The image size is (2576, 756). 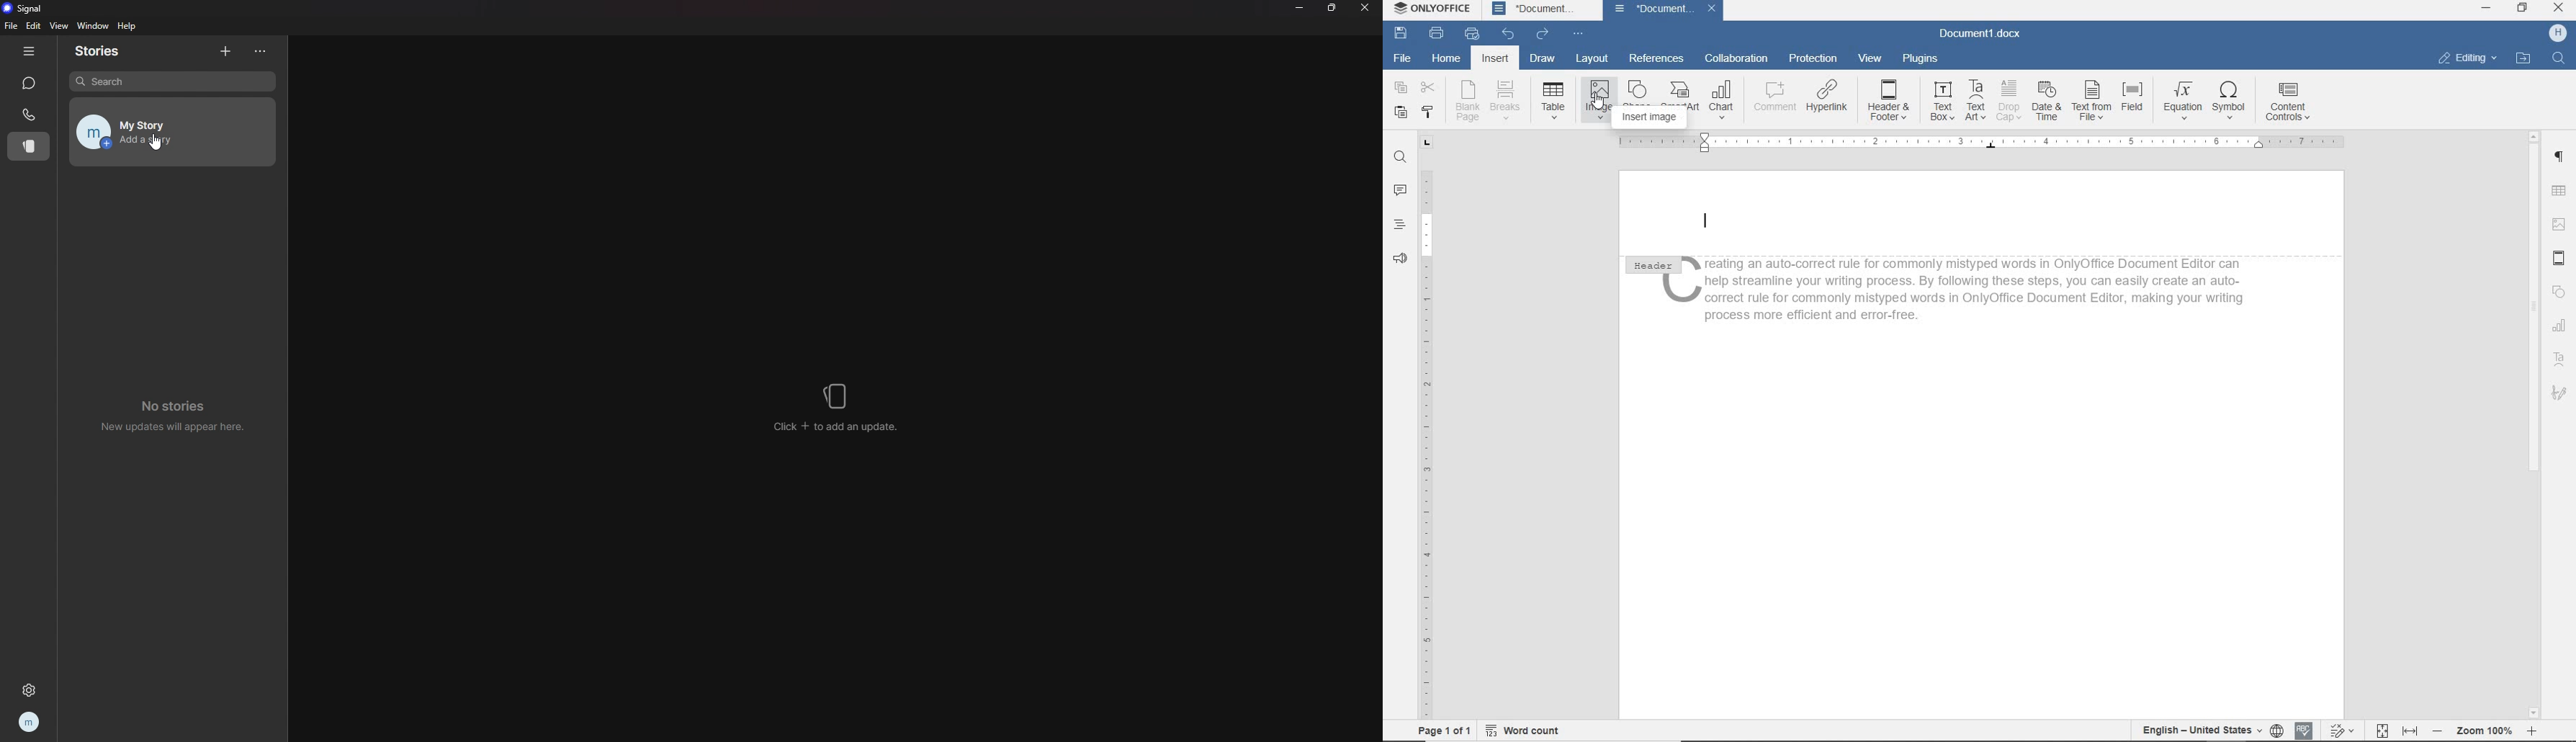 What do you see at coordinates (2483, 731) in the screenshot?
I see `Zoom` at bounding box center [2483, 731].